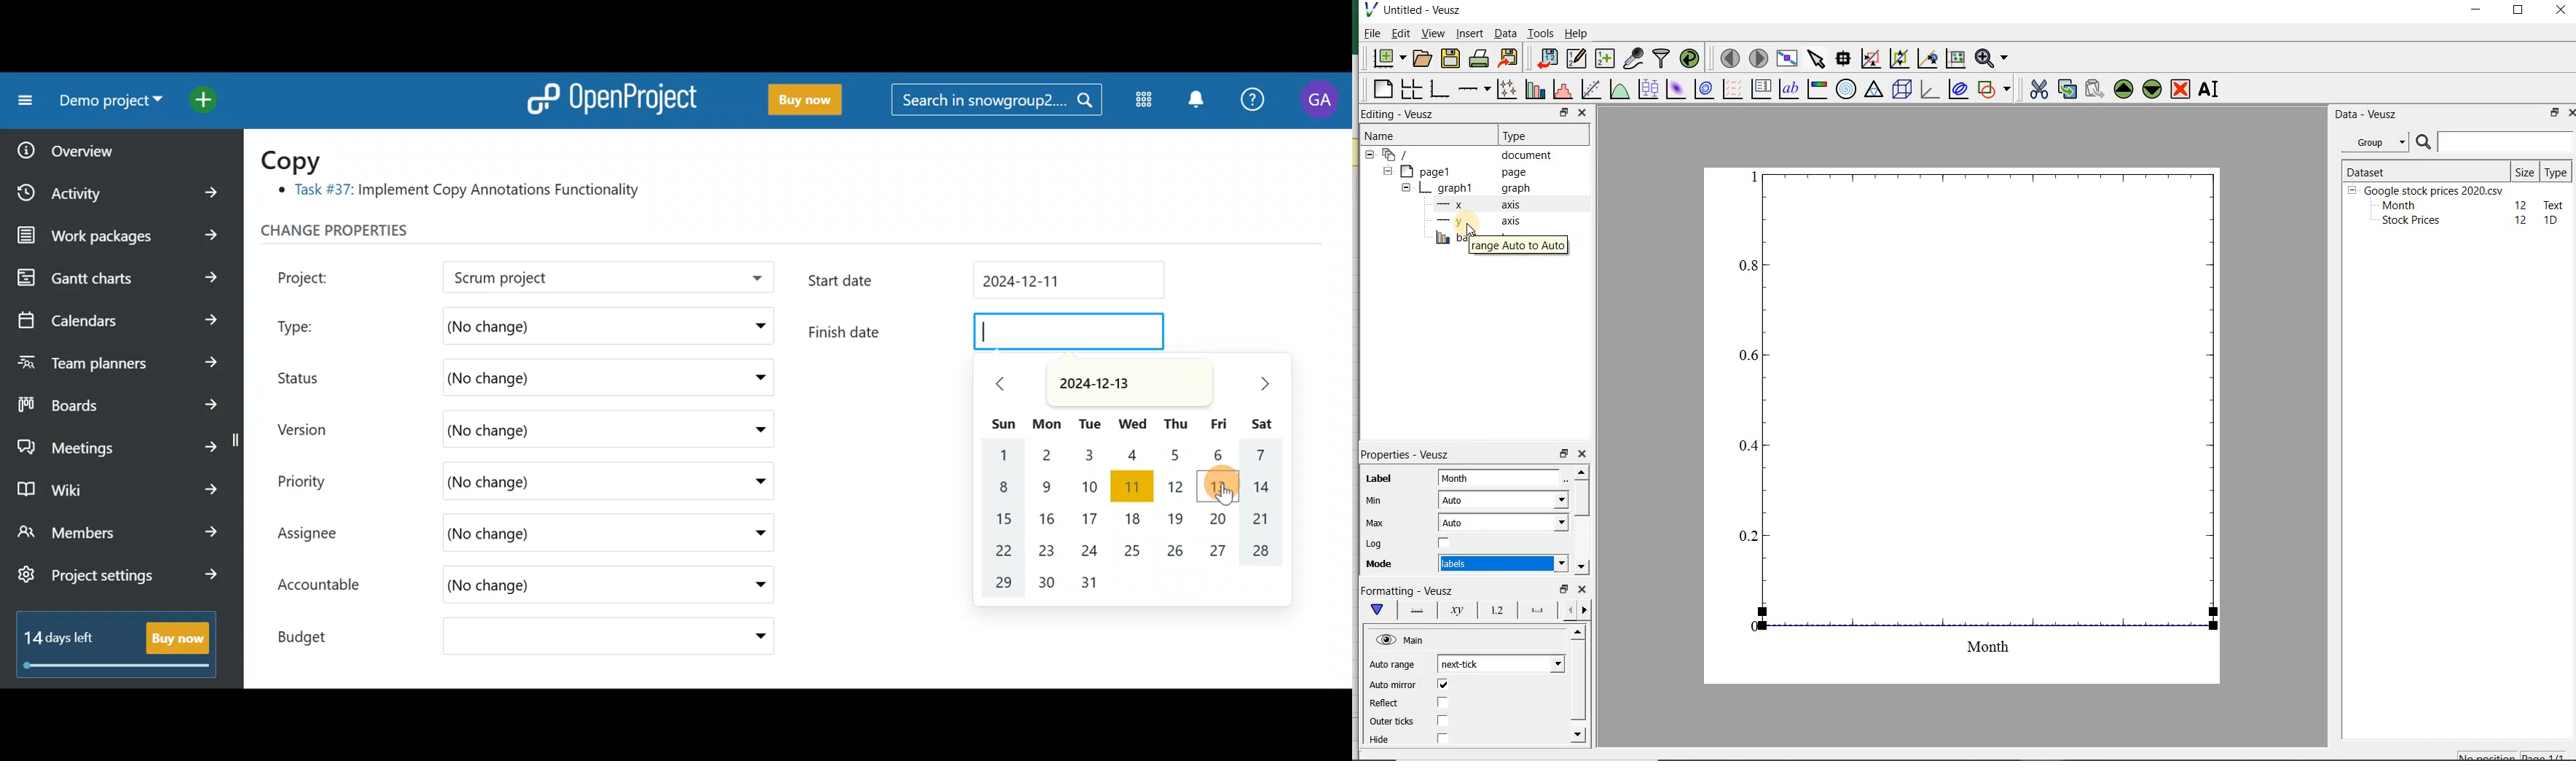 The width and height of the screenshot is (2576, 784). What do you see at coordinates (1442, 739) in the screenshot?
I see `check/uncheck` at bounding box center [1442, 739].